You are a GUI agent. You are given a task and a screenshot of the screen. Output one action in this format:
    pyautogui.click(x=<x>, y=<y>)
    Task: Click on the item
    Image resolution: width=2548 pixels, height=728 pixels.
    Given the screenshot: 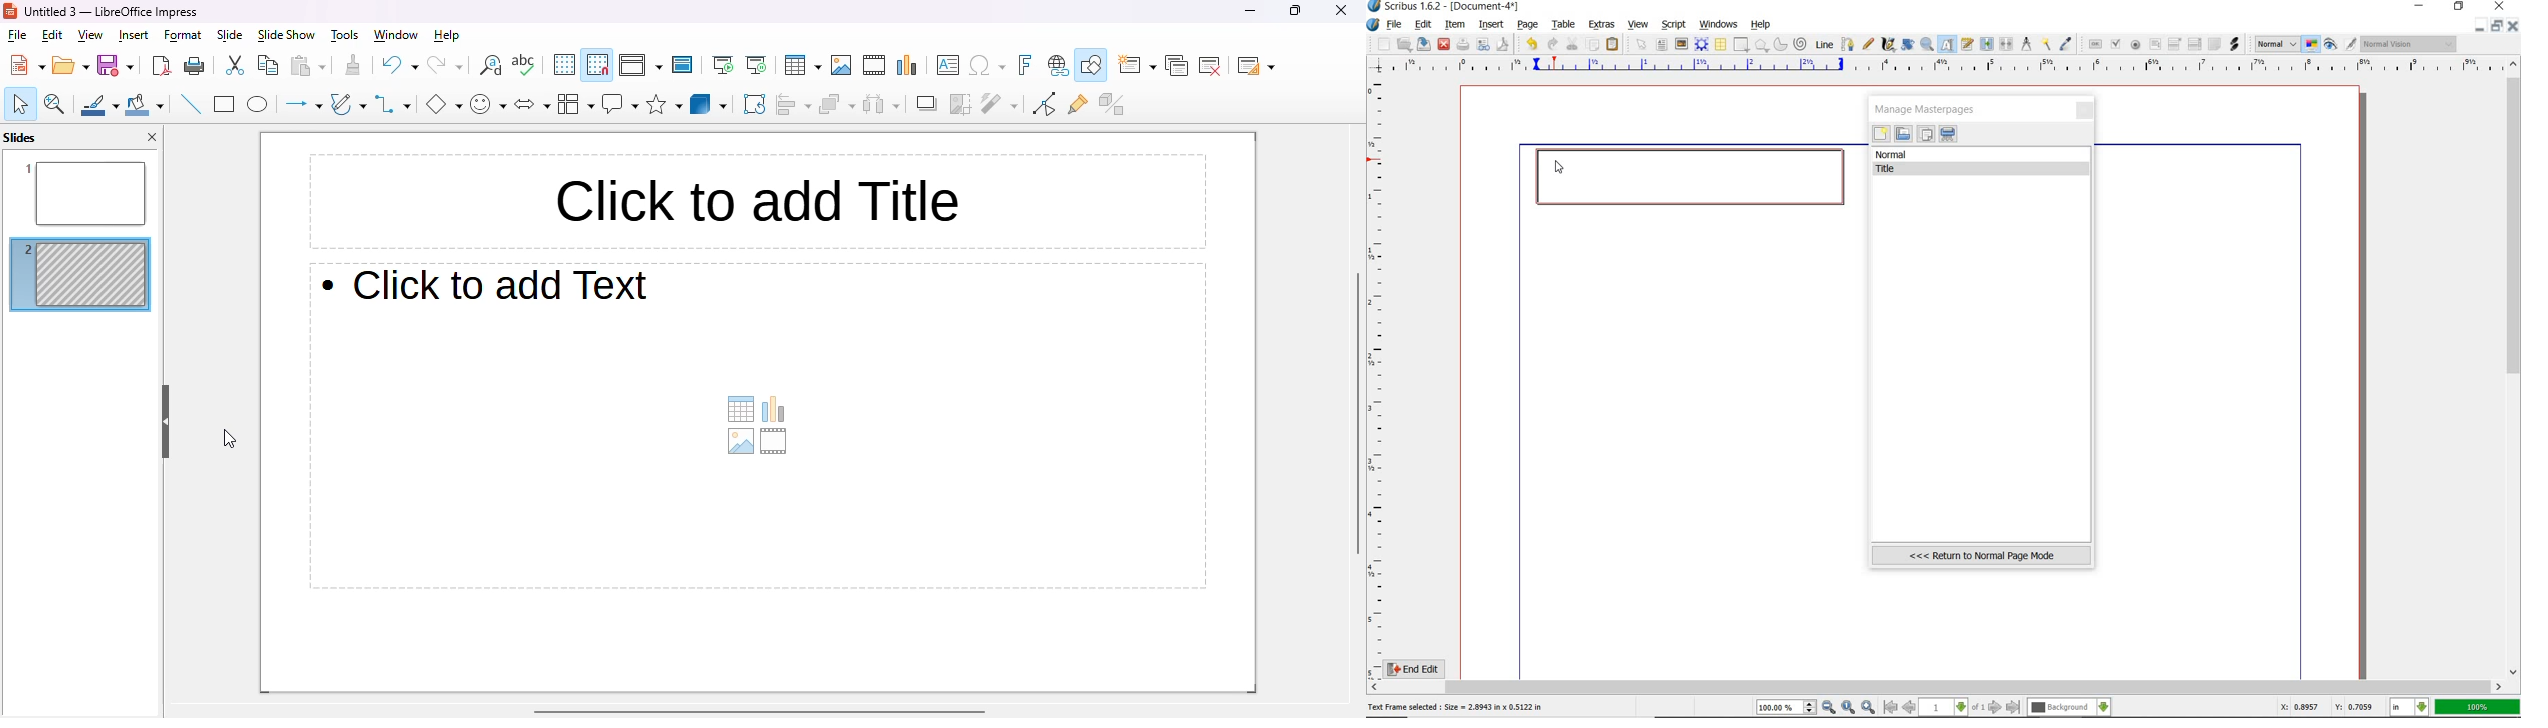 What is the action you would take?
    pyautogui.click(x=1455, y=25)
    